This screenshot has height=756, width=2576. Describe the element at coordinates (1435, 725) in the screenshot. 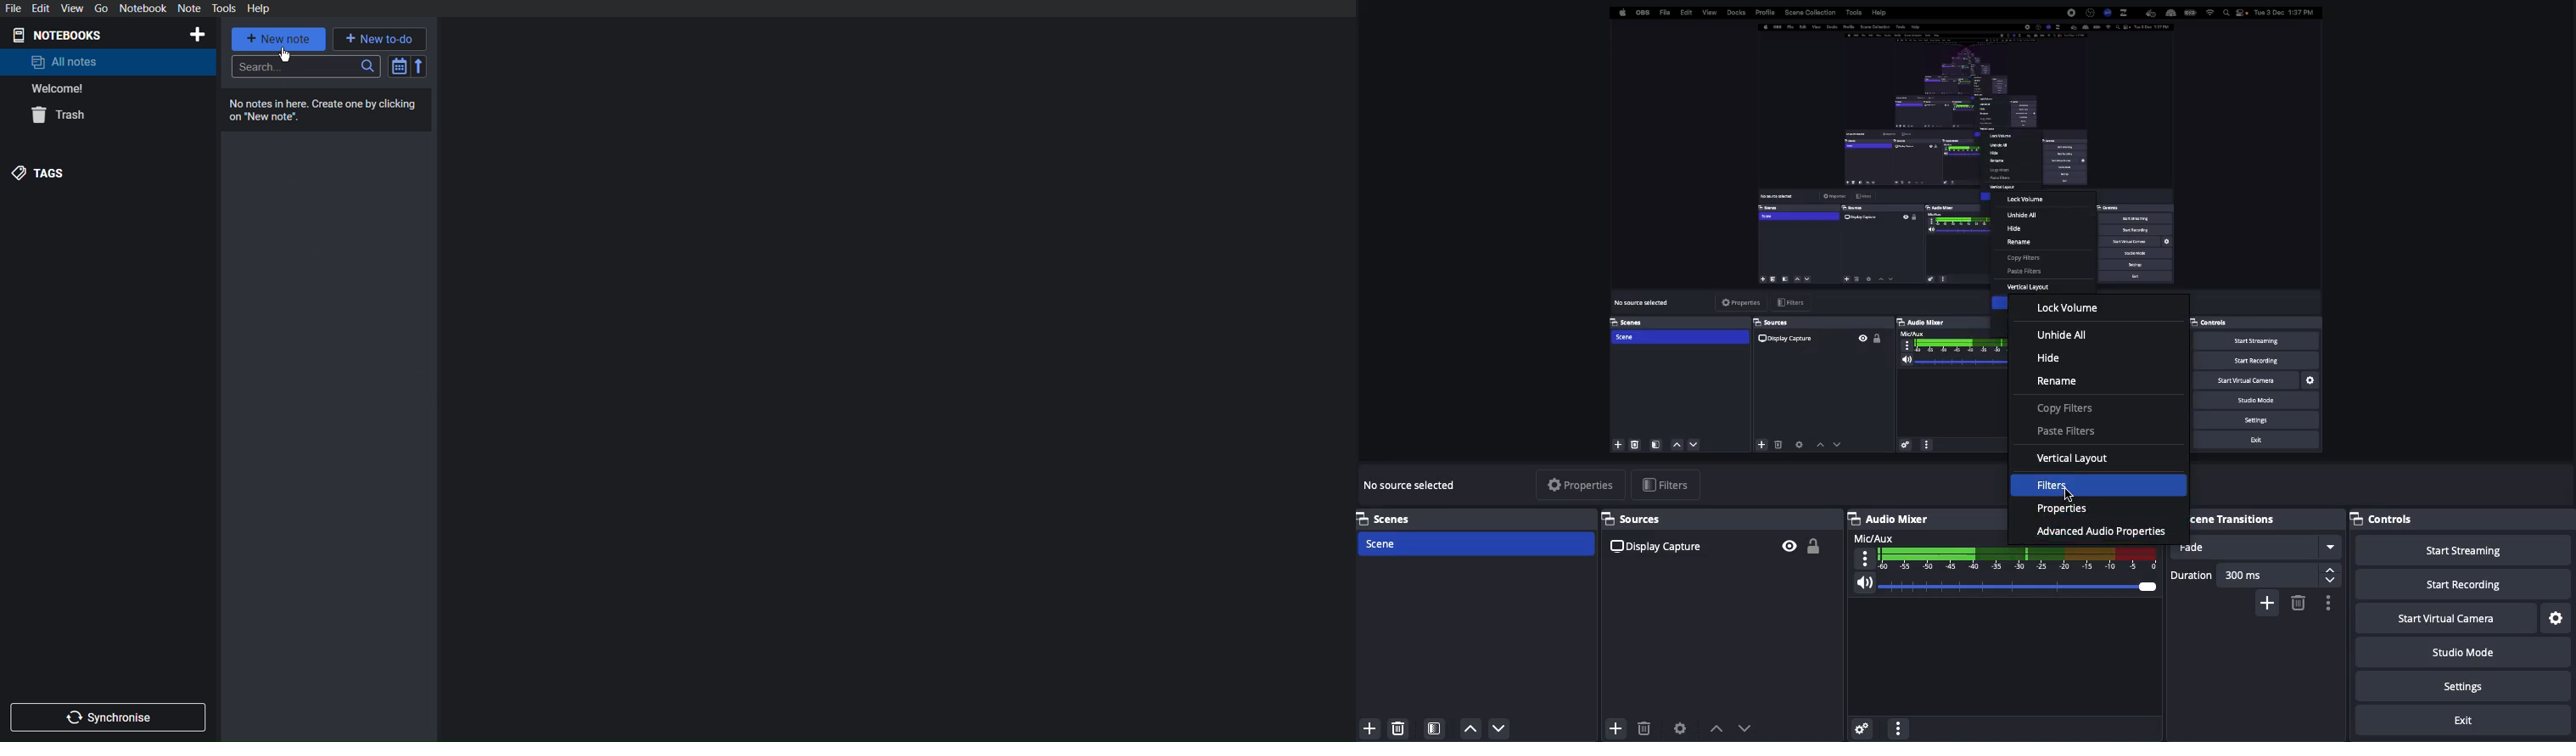

I see `Scene filters` at that location.